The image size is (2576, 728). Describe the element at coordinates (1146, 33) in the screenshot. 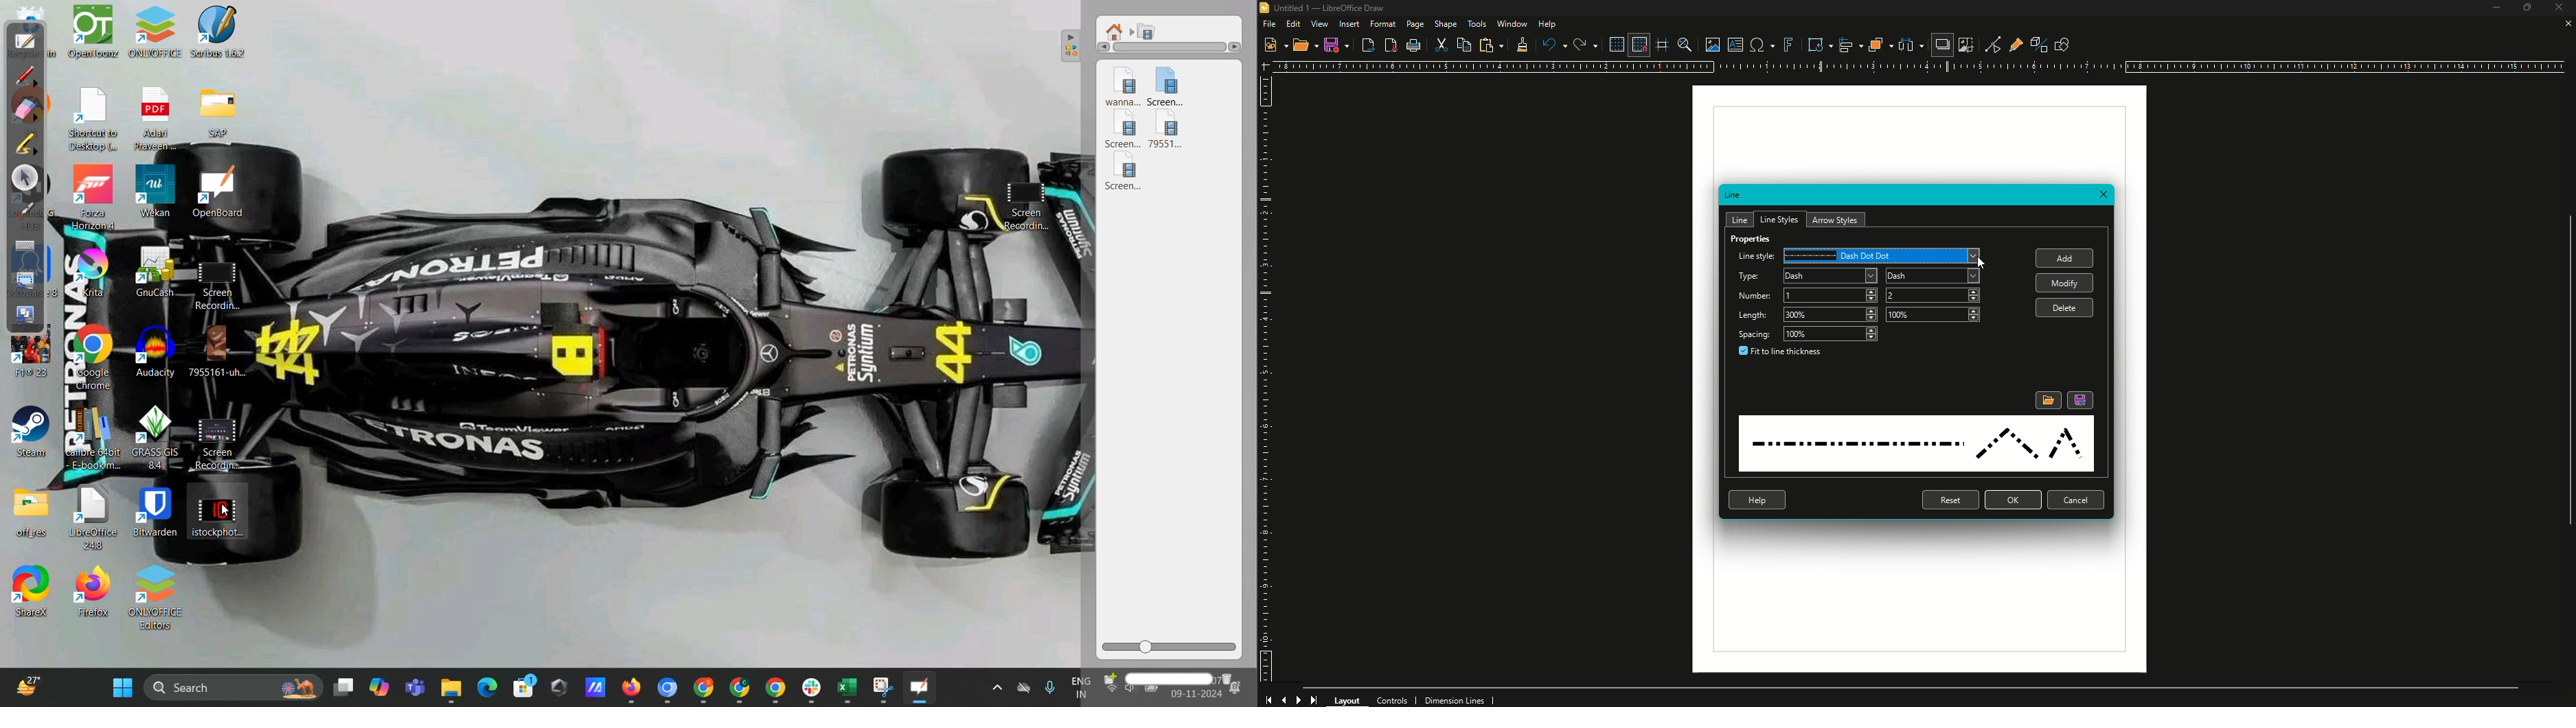

I see `movies` at that location.